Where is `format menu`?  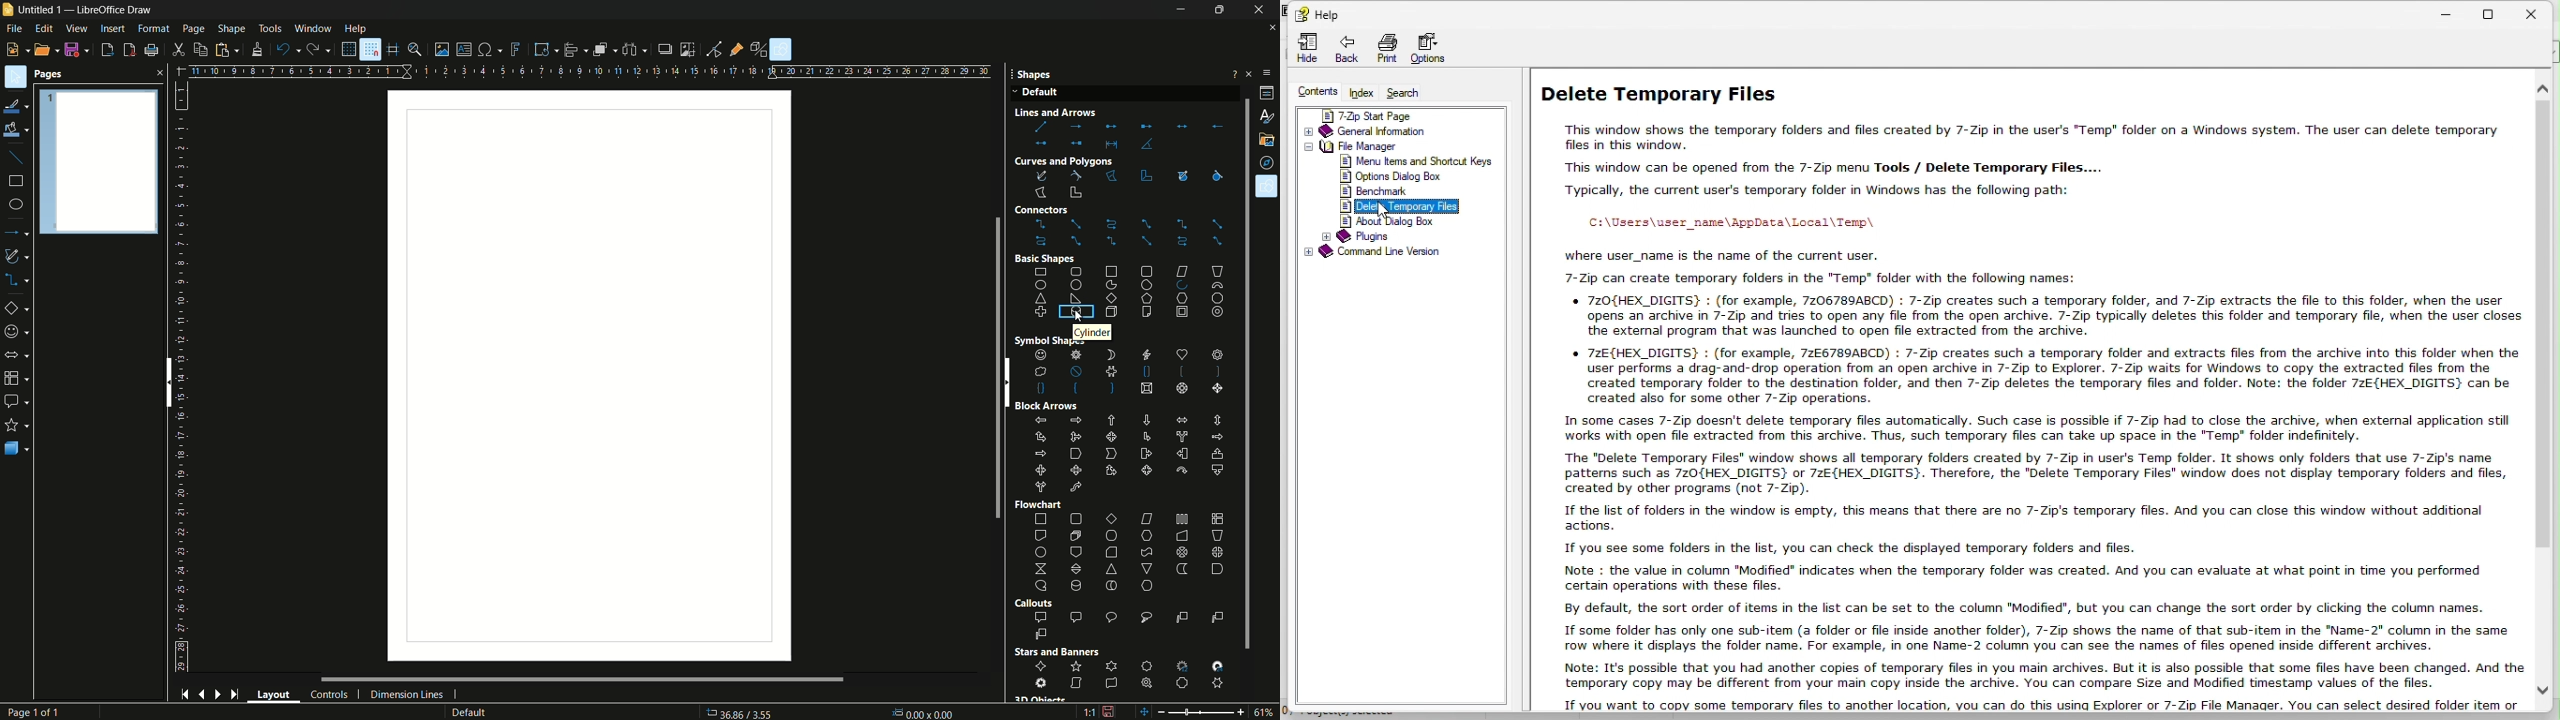 format menu is located at coordinates (153, 29).